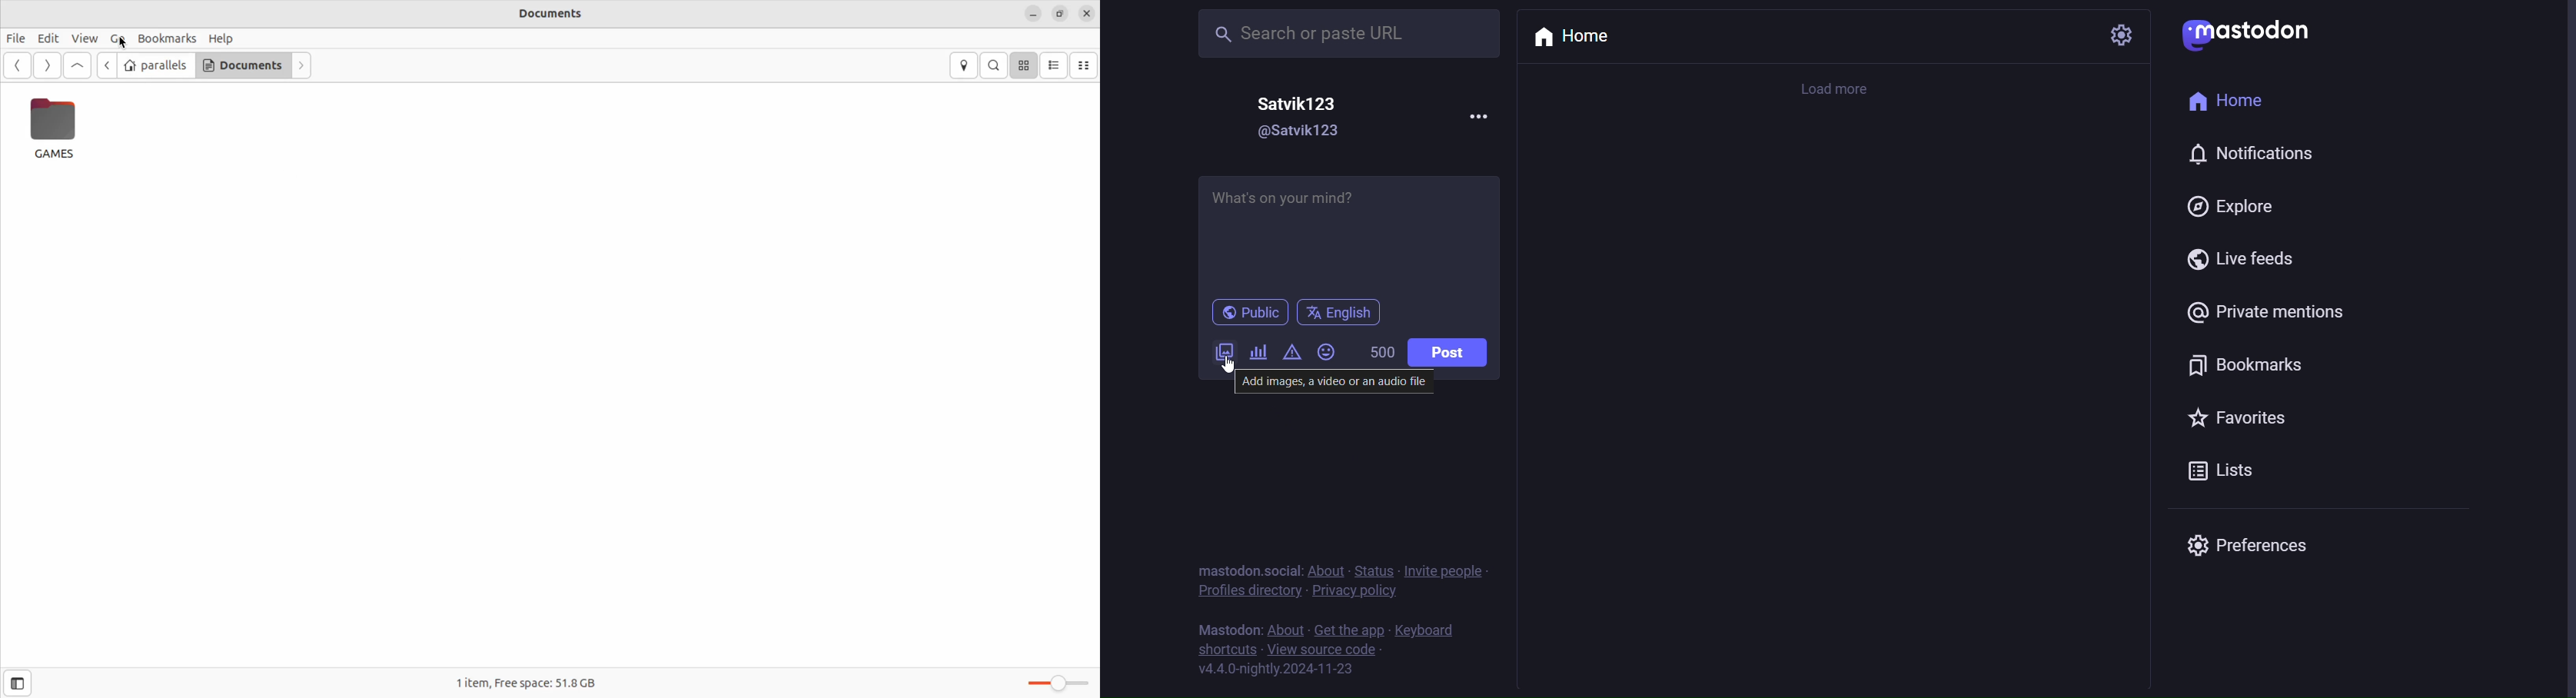  I want to click on What's on your mind?, so click(1349, 229).